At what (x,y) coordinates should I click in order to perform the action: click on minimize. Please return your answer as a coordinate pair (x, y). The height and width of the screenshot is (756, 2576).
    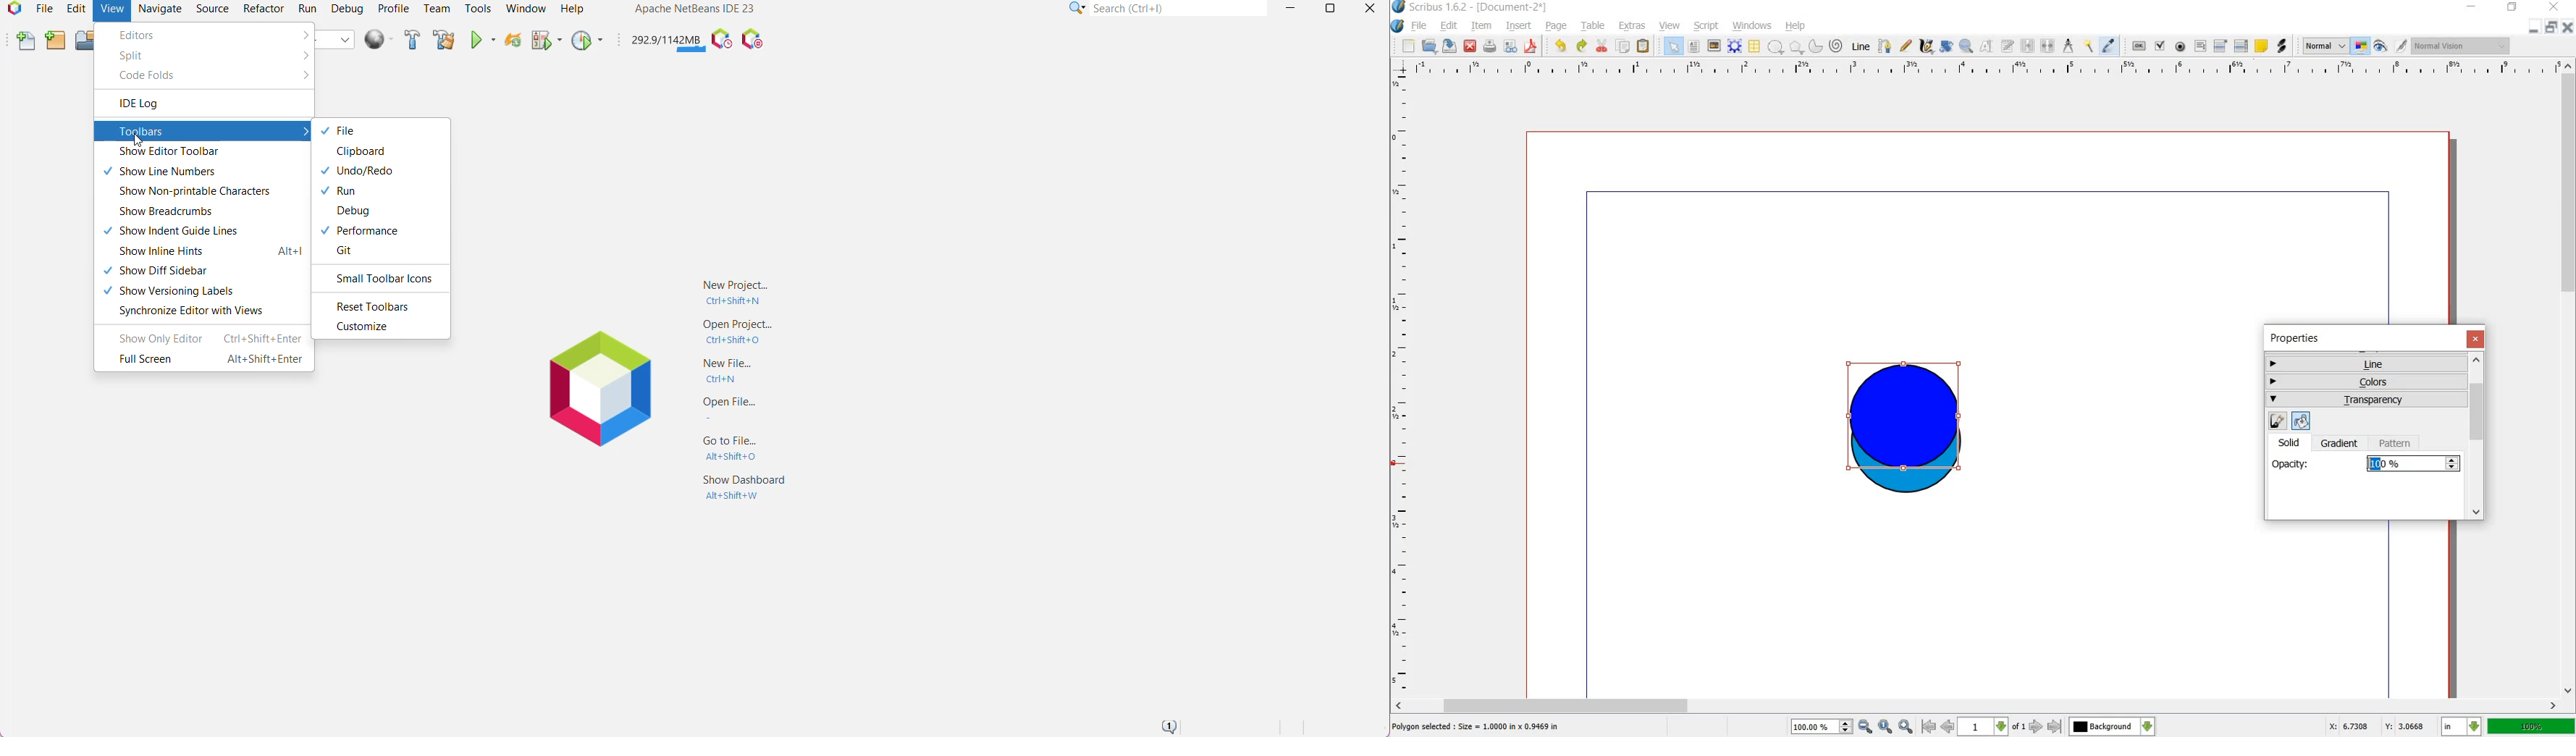
    Looking at the image, I should click on (2472, 6).